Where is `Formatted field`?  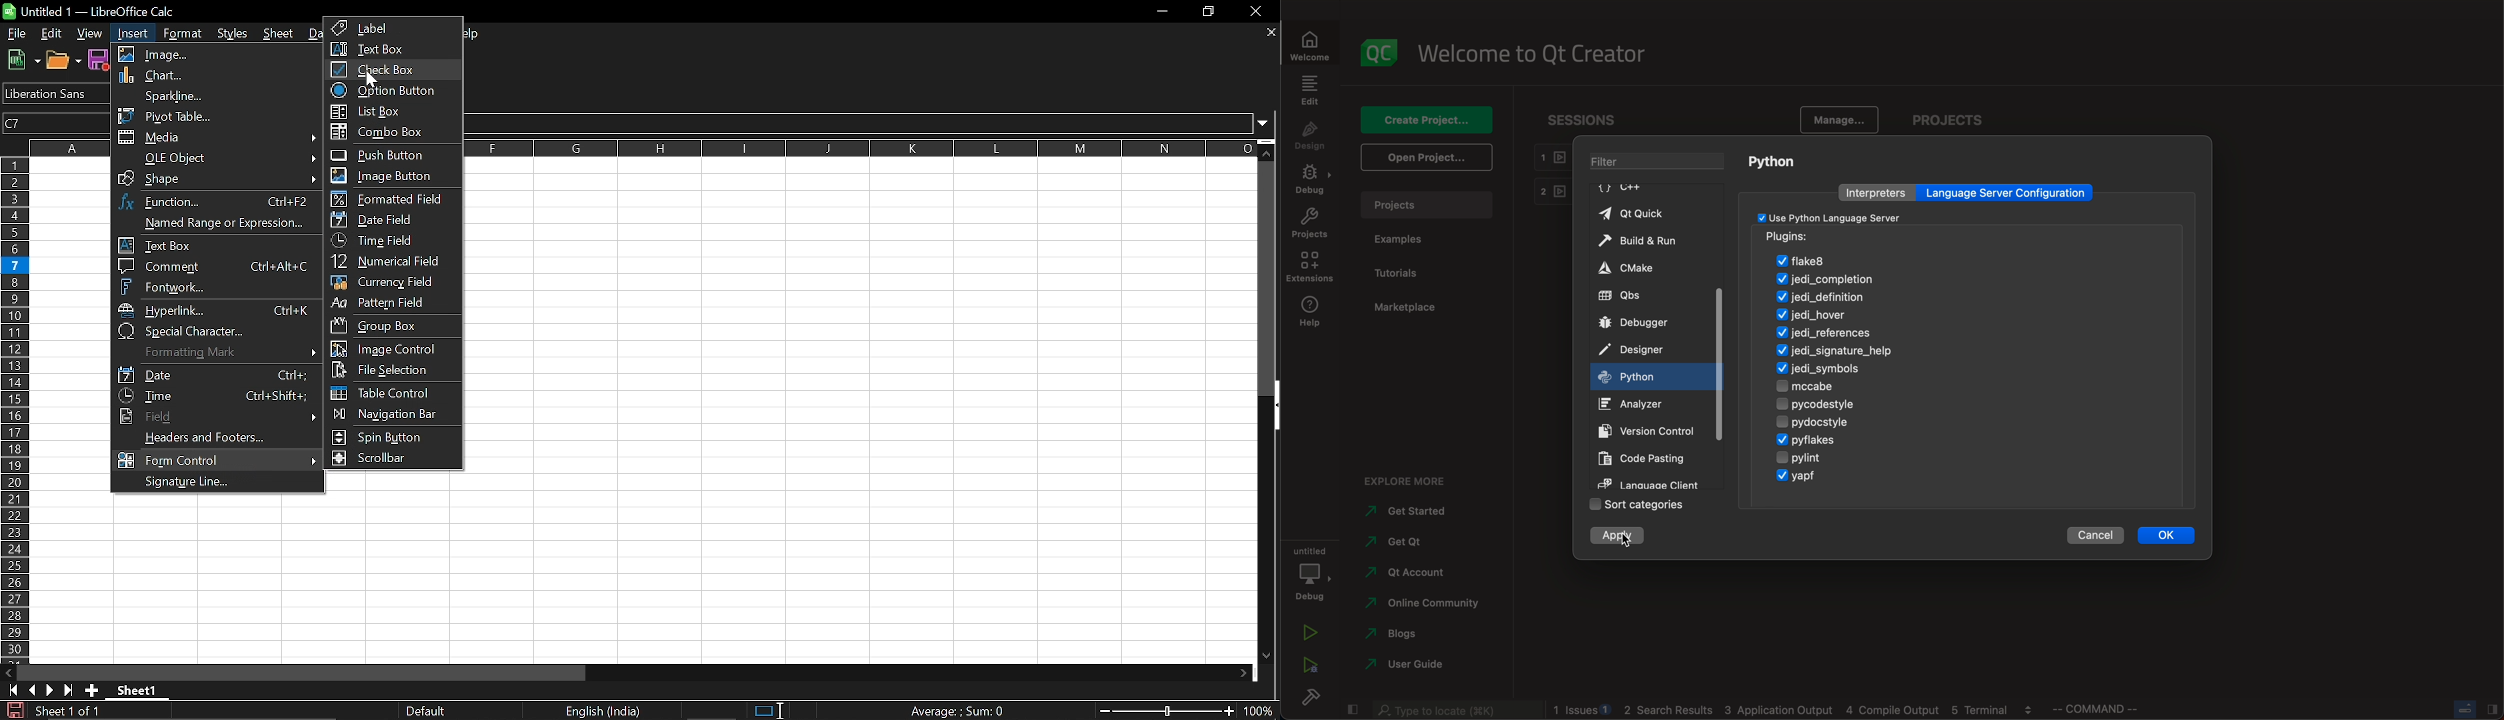 Formatted field is located at coordinates (390, 198).